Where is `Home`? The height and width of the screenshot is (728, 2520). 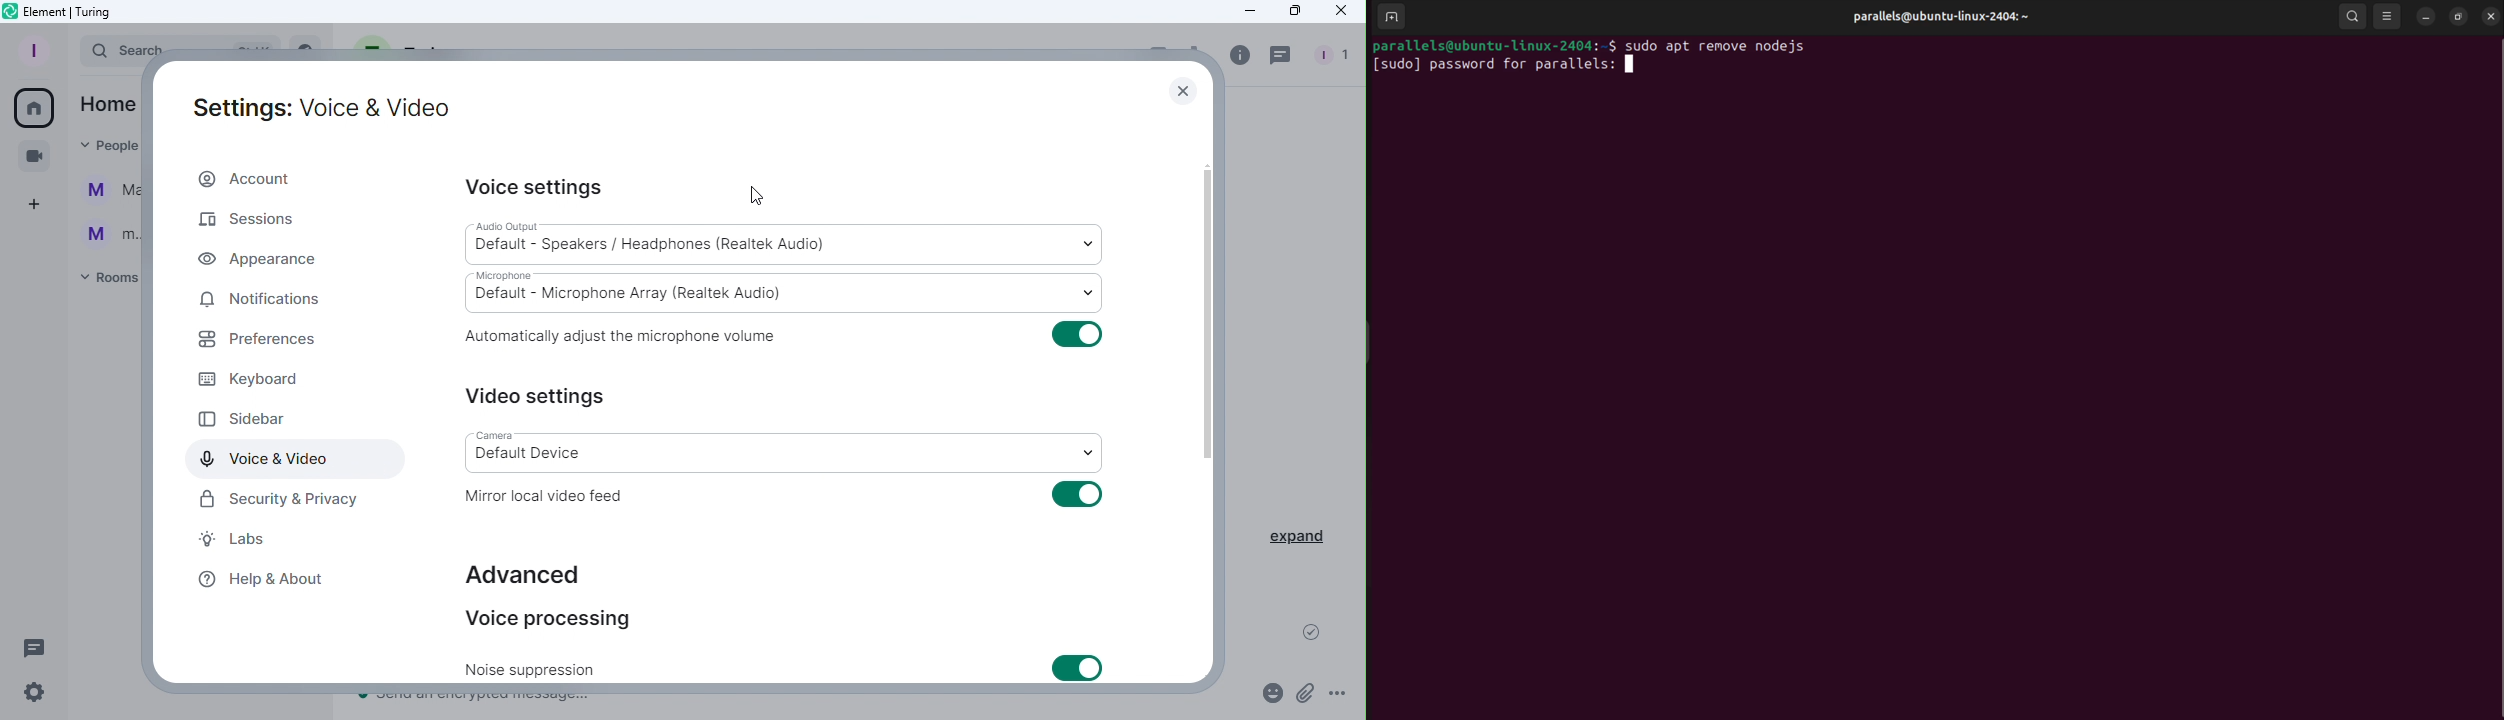 Home is located at coordinates (110, 104).